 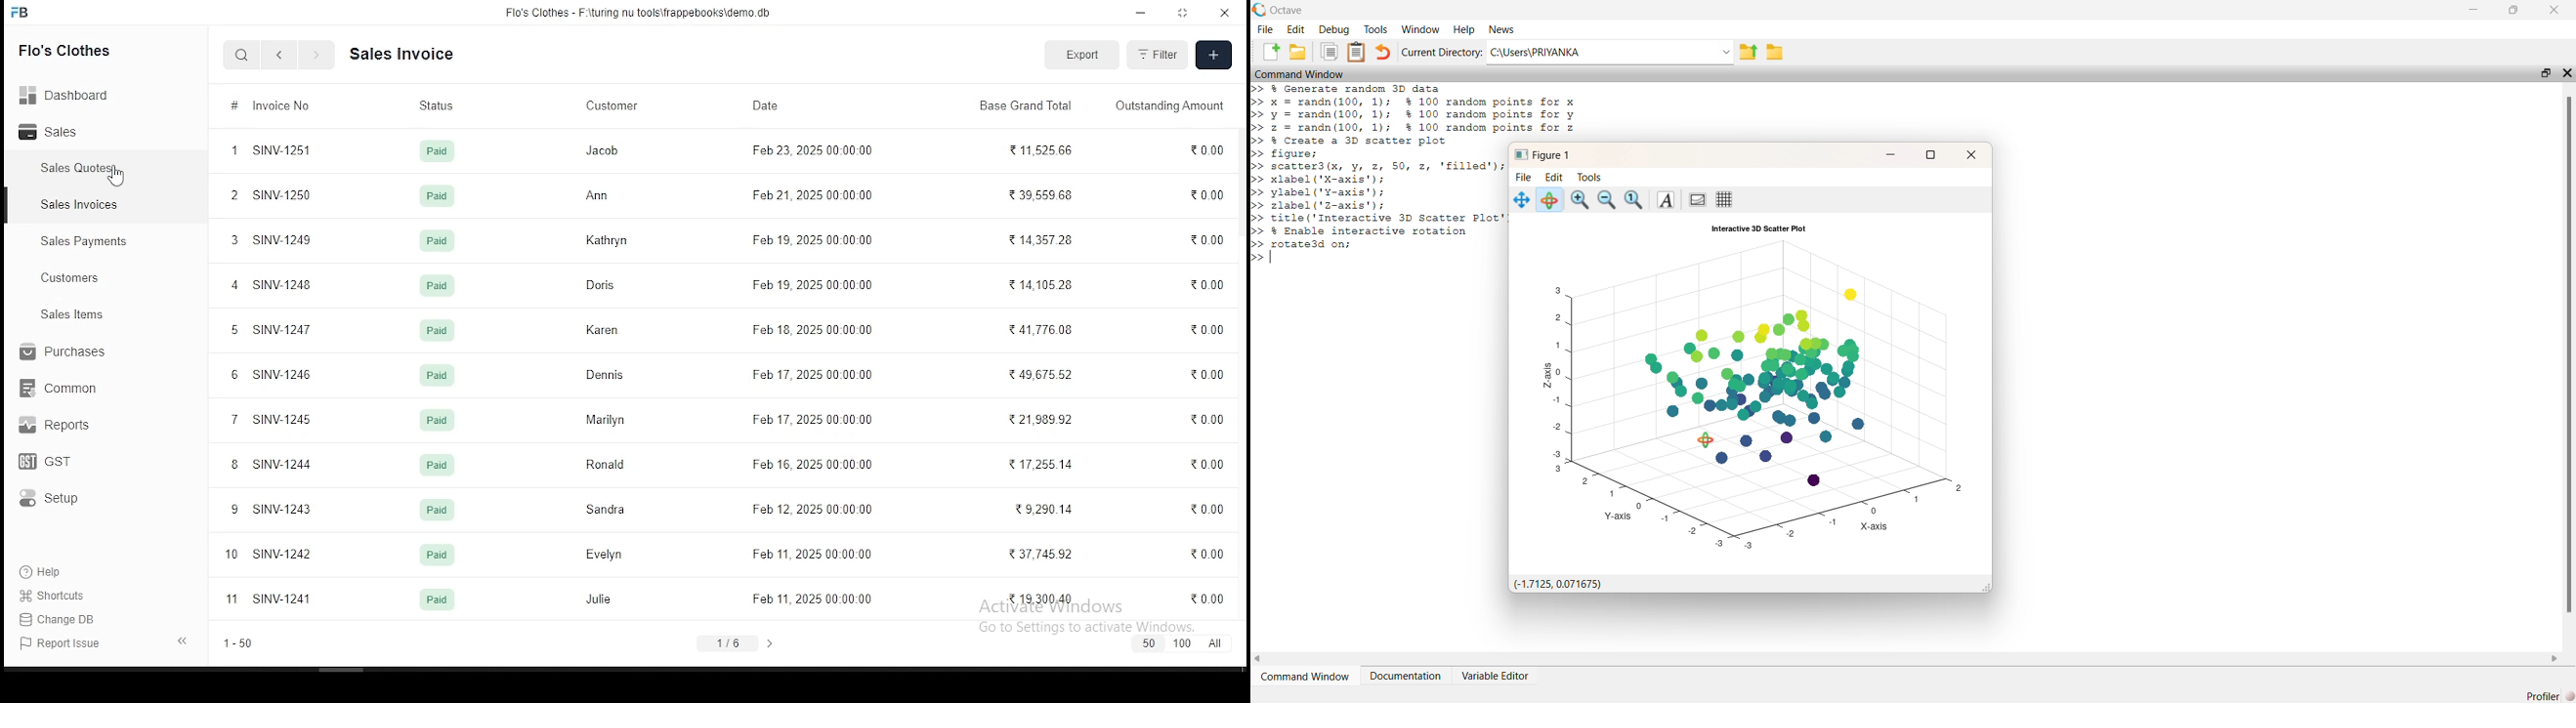 I want to click on 21,989.92, so click(x=1043, y=418).